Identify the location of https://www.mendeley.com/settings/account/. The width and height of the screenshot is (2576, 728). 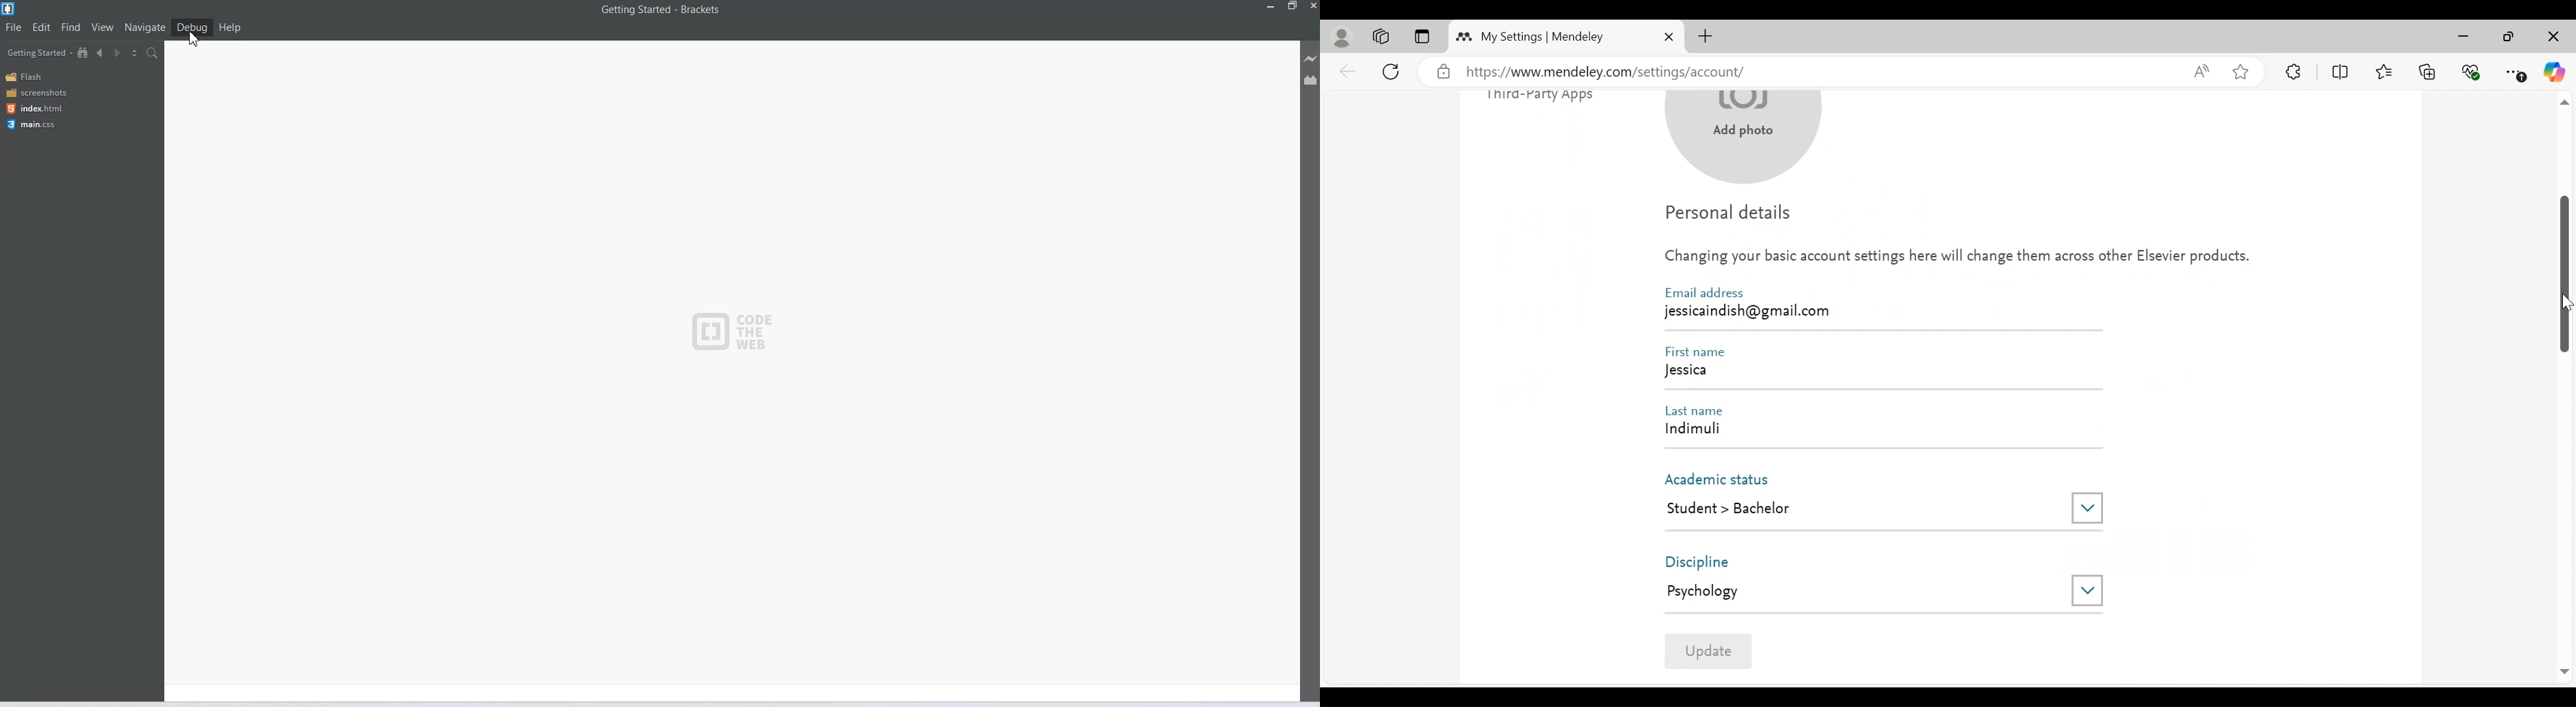
(1819, 73).